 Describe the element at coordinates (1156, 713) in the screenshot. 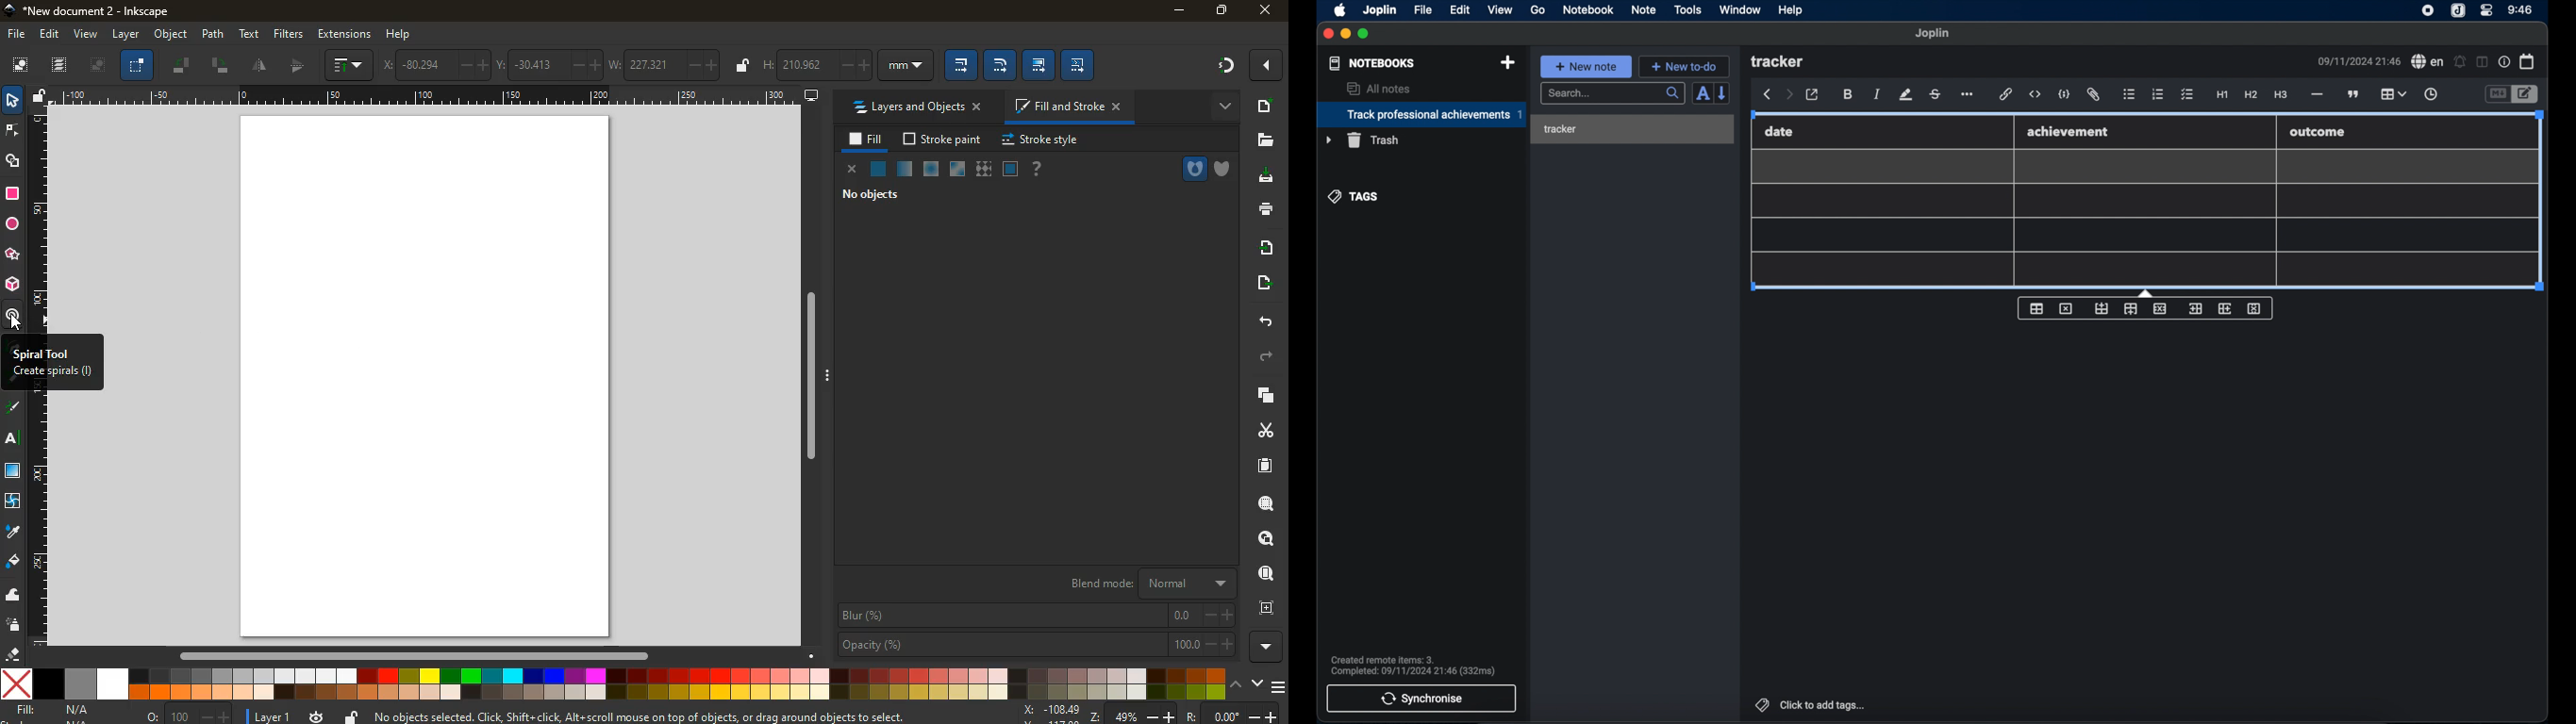

I see `zoom` at that location.